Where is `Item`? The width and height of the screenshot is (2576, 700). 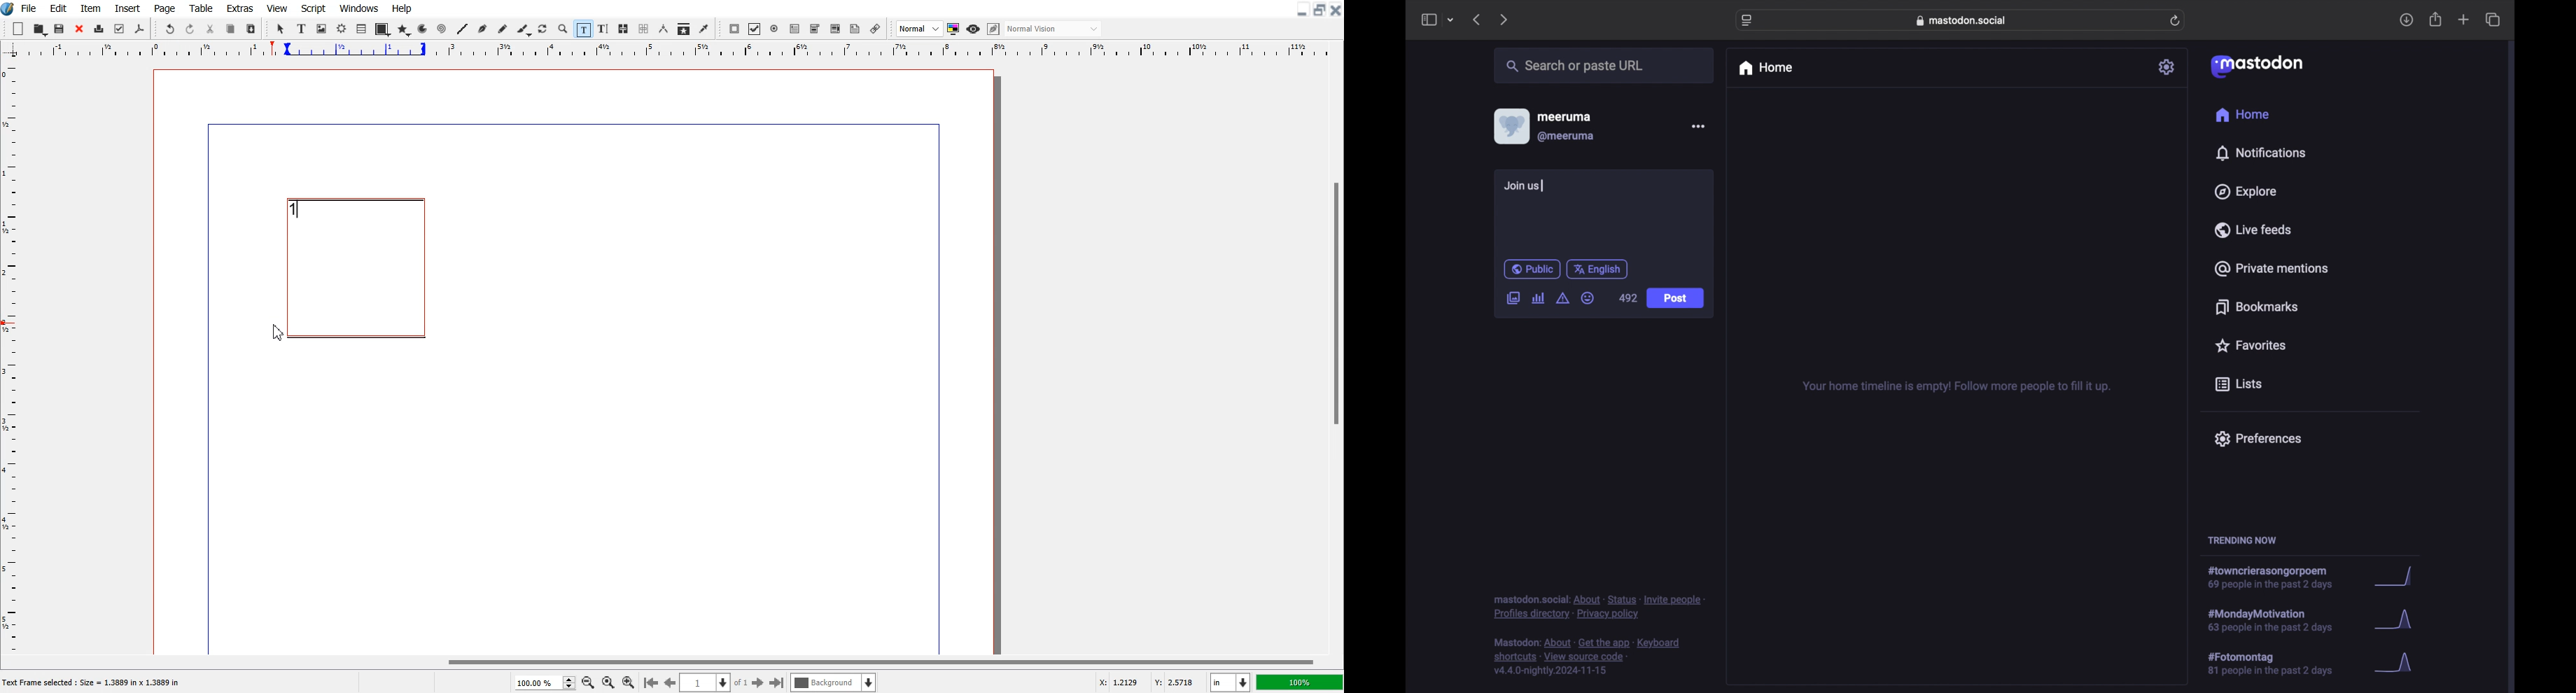
Item is located at coordinates (90, 8).